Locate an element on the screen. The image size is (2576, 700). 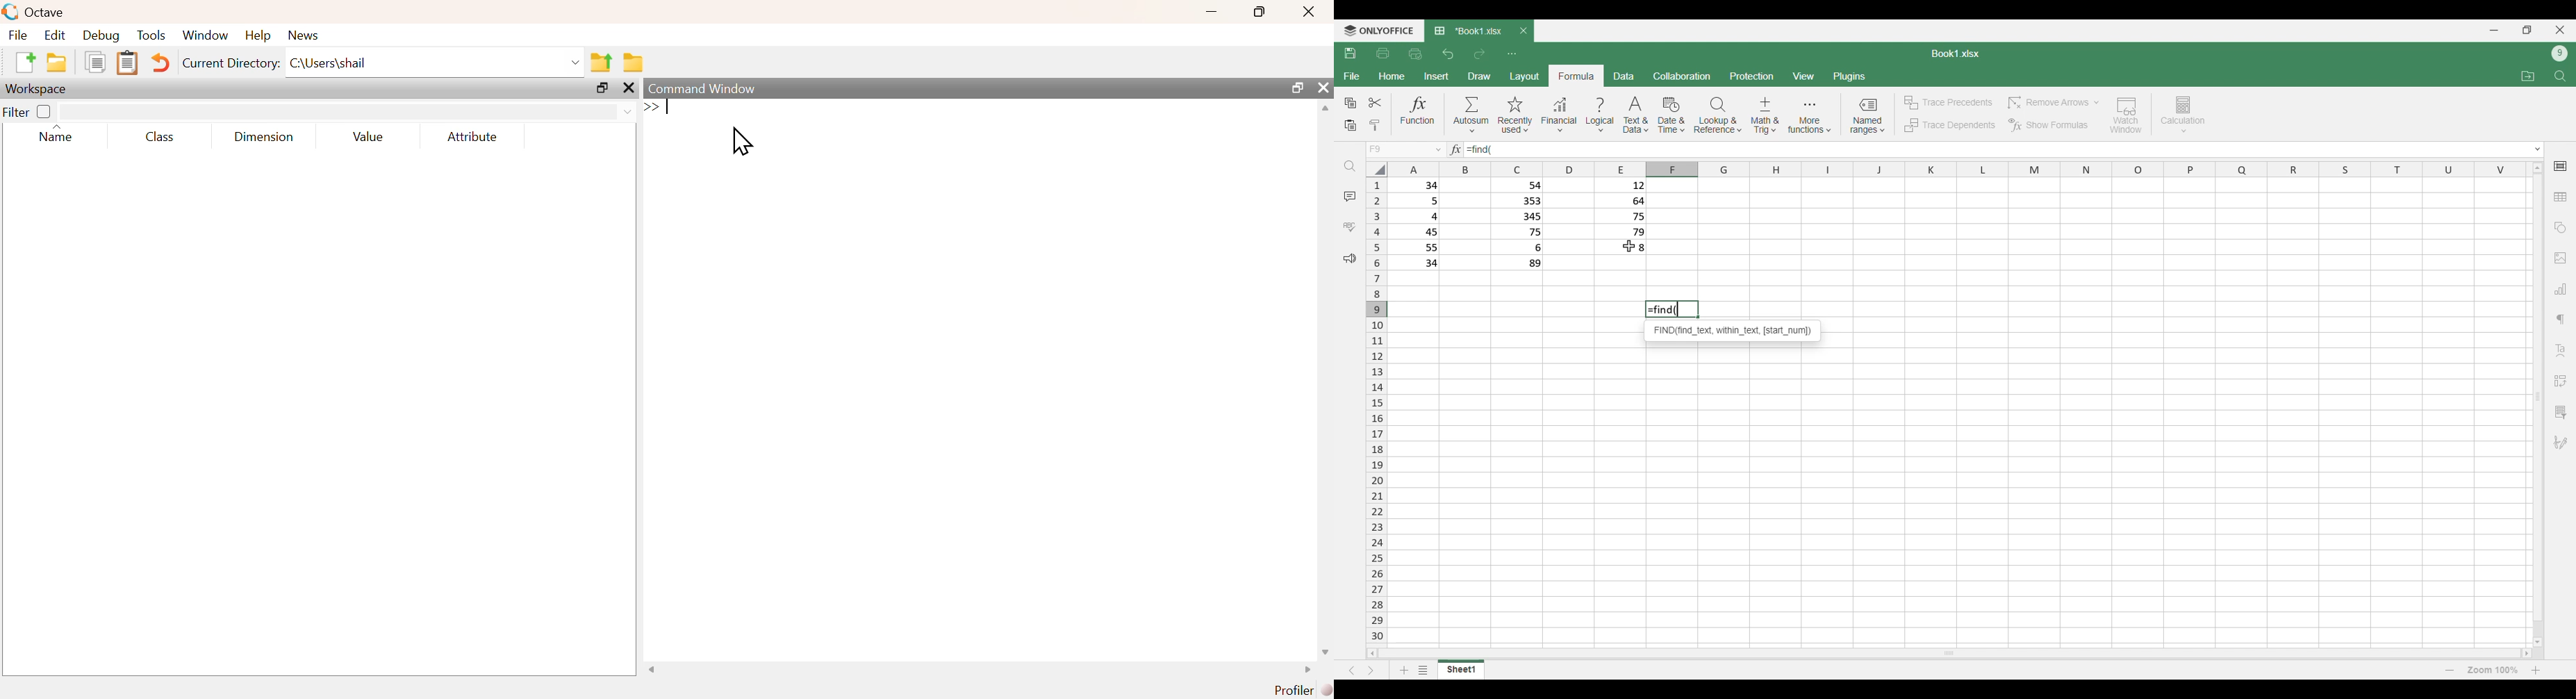
Home menu is located at coordinates (1391, 76).